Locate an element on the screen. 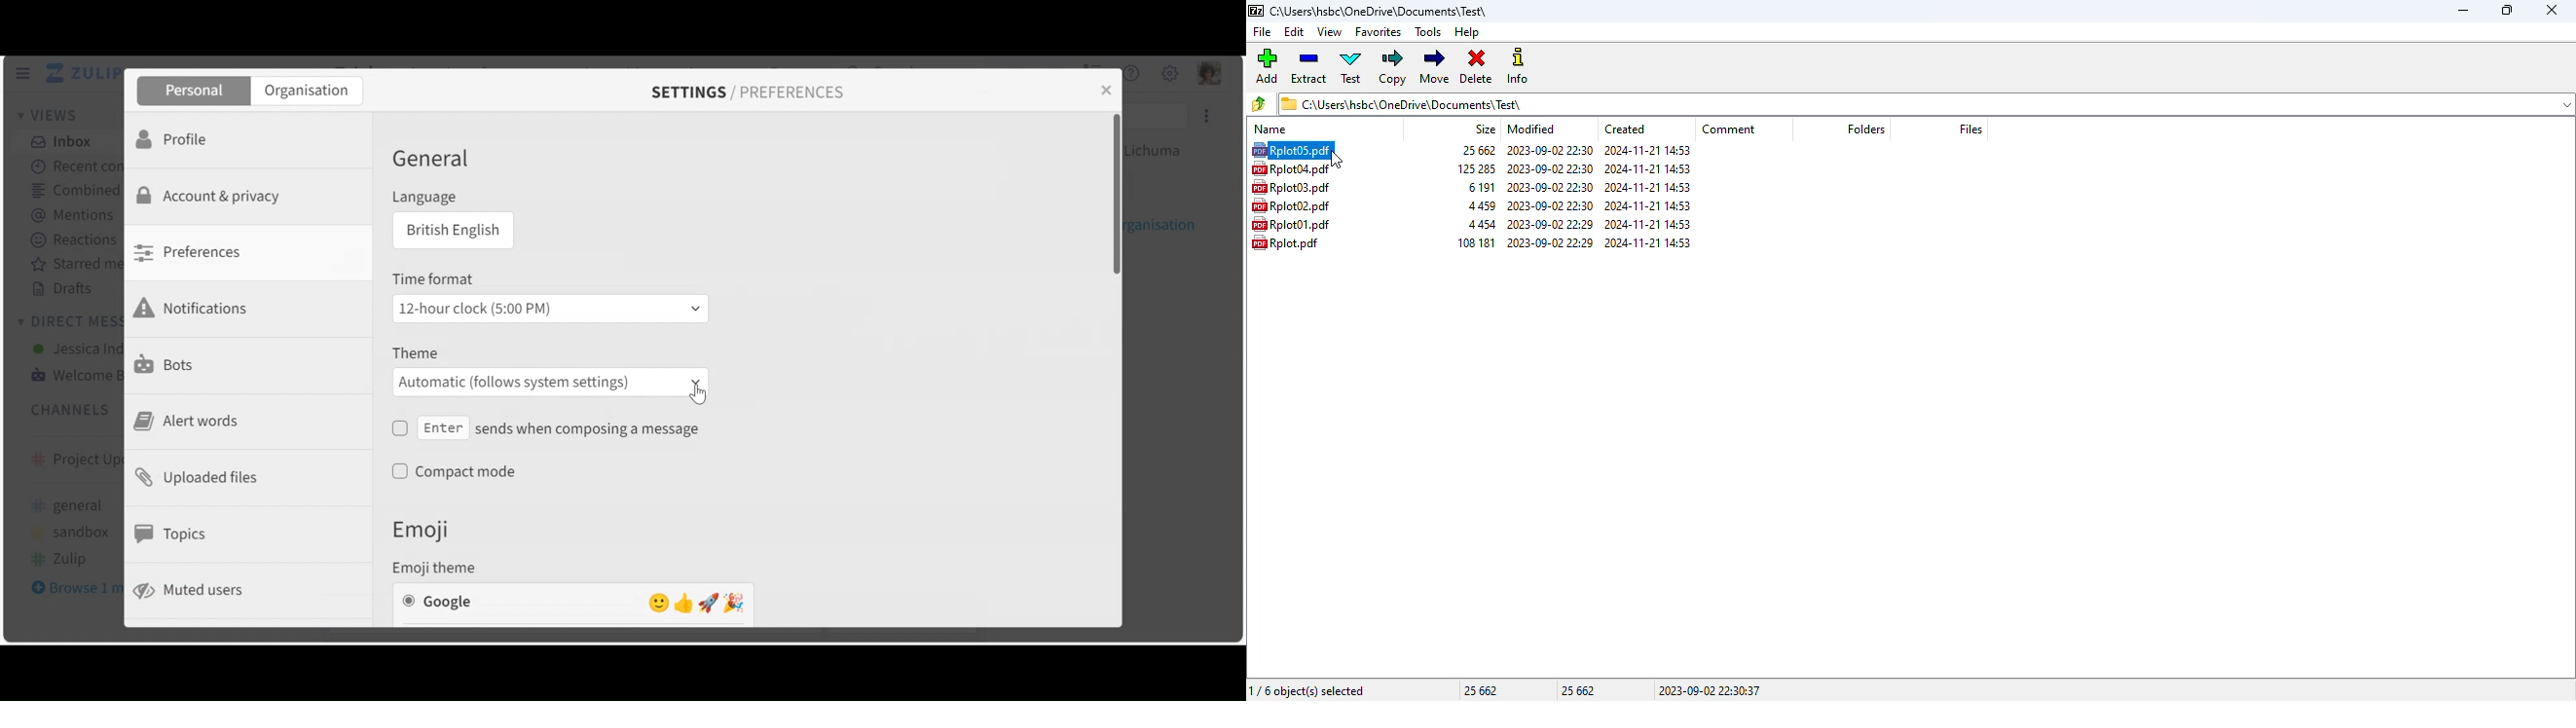 The width and height of the screenshot is (2576, 728). info is located at coordinates (1520, 66).